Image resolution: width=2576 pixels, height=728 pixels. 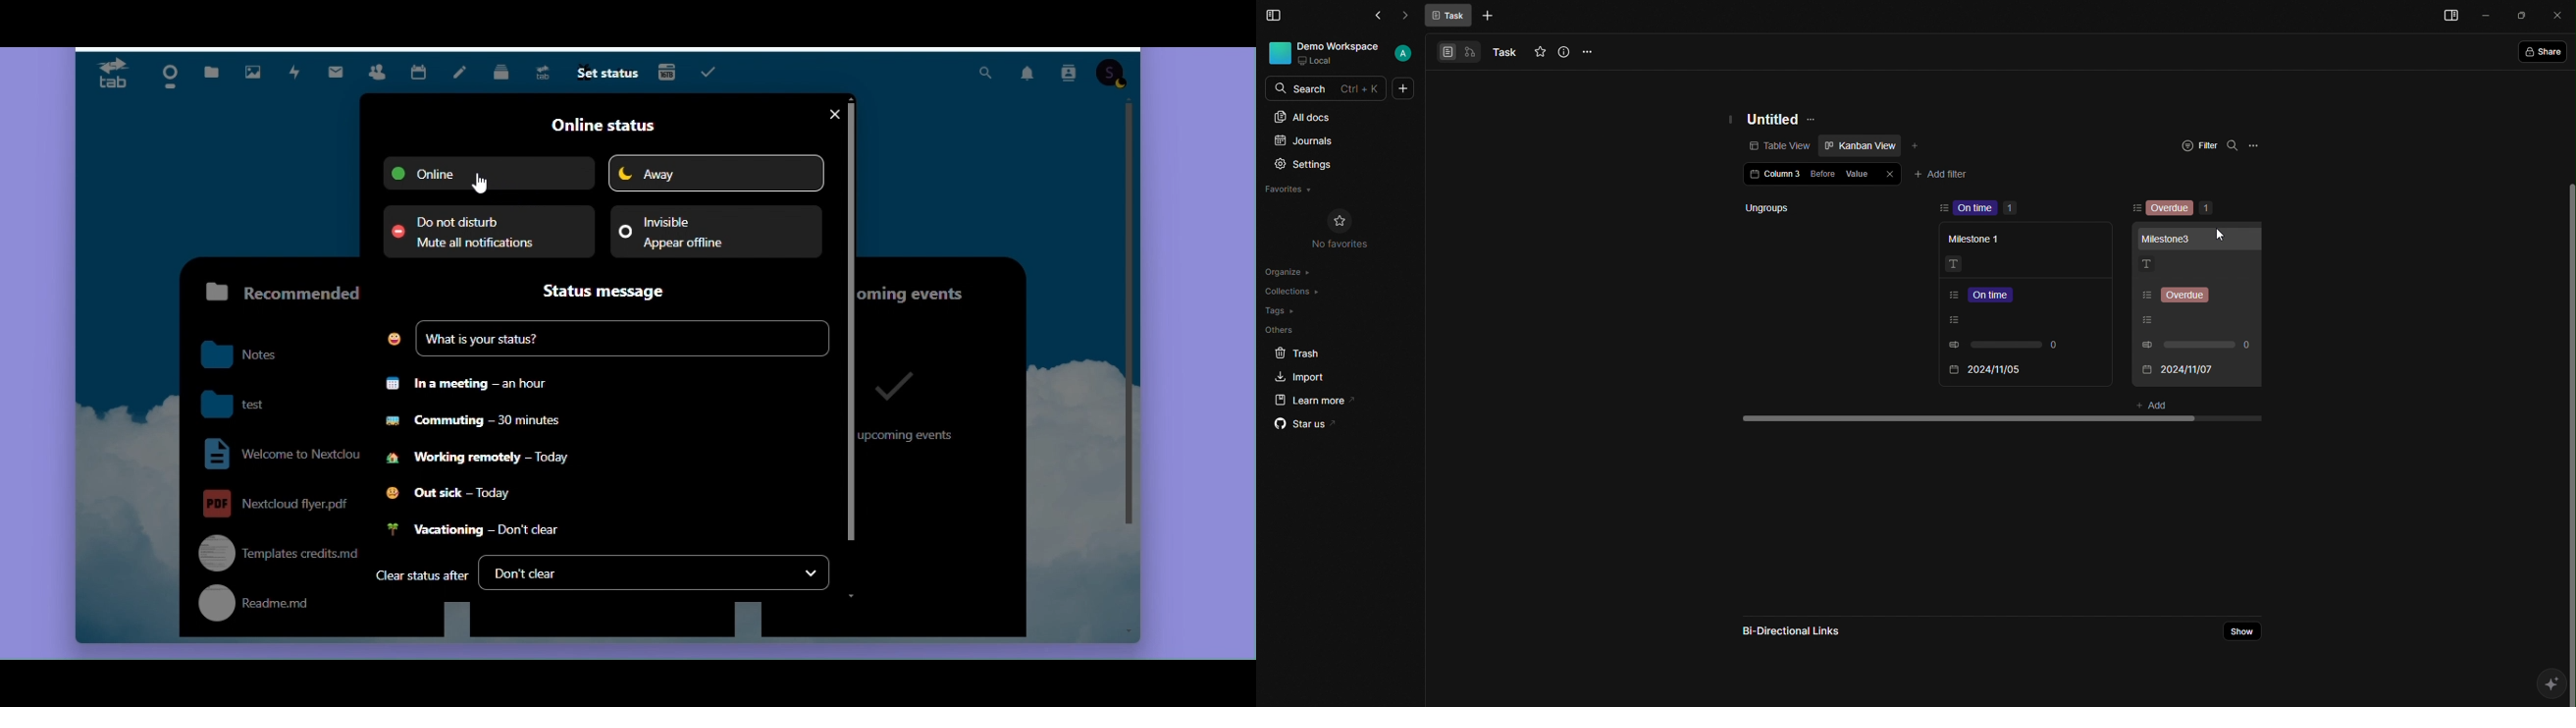 What do you see at coordinates (1130, 316) in the screenshot?
I see `Vertical scrollbar` at bounding box center [1130, 316].